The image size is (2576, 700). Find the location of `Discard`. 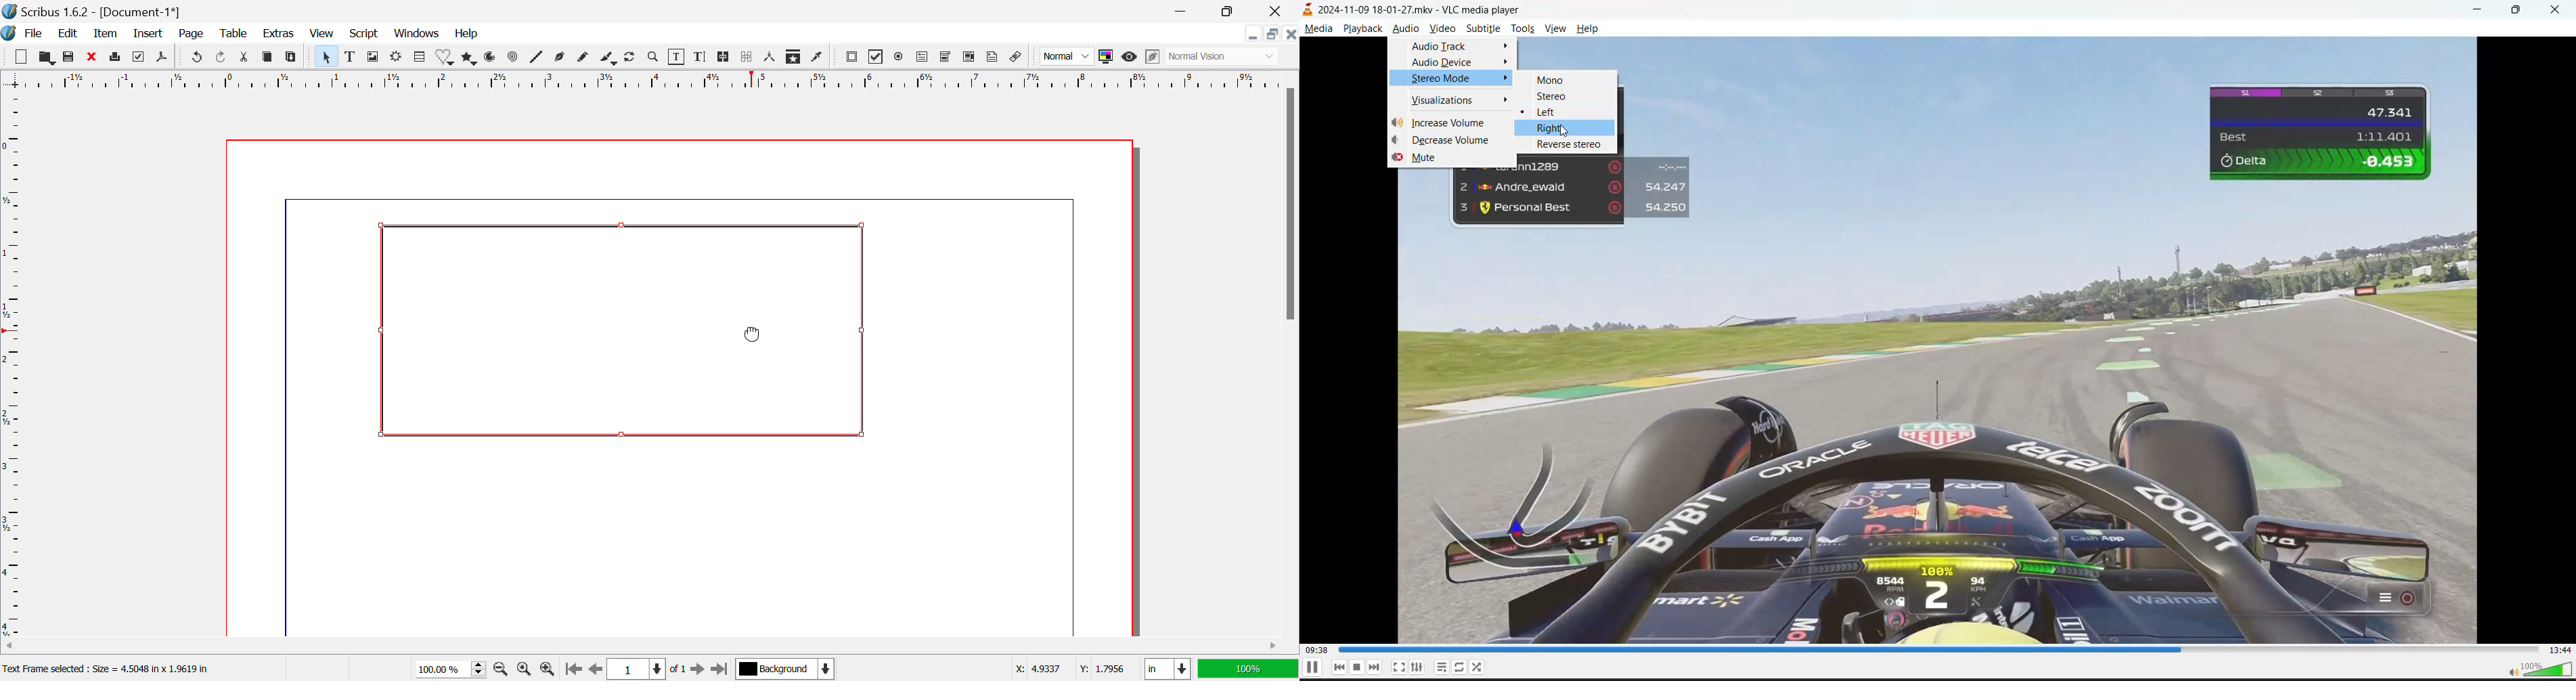

Discard is located at coordinates (92, 57).